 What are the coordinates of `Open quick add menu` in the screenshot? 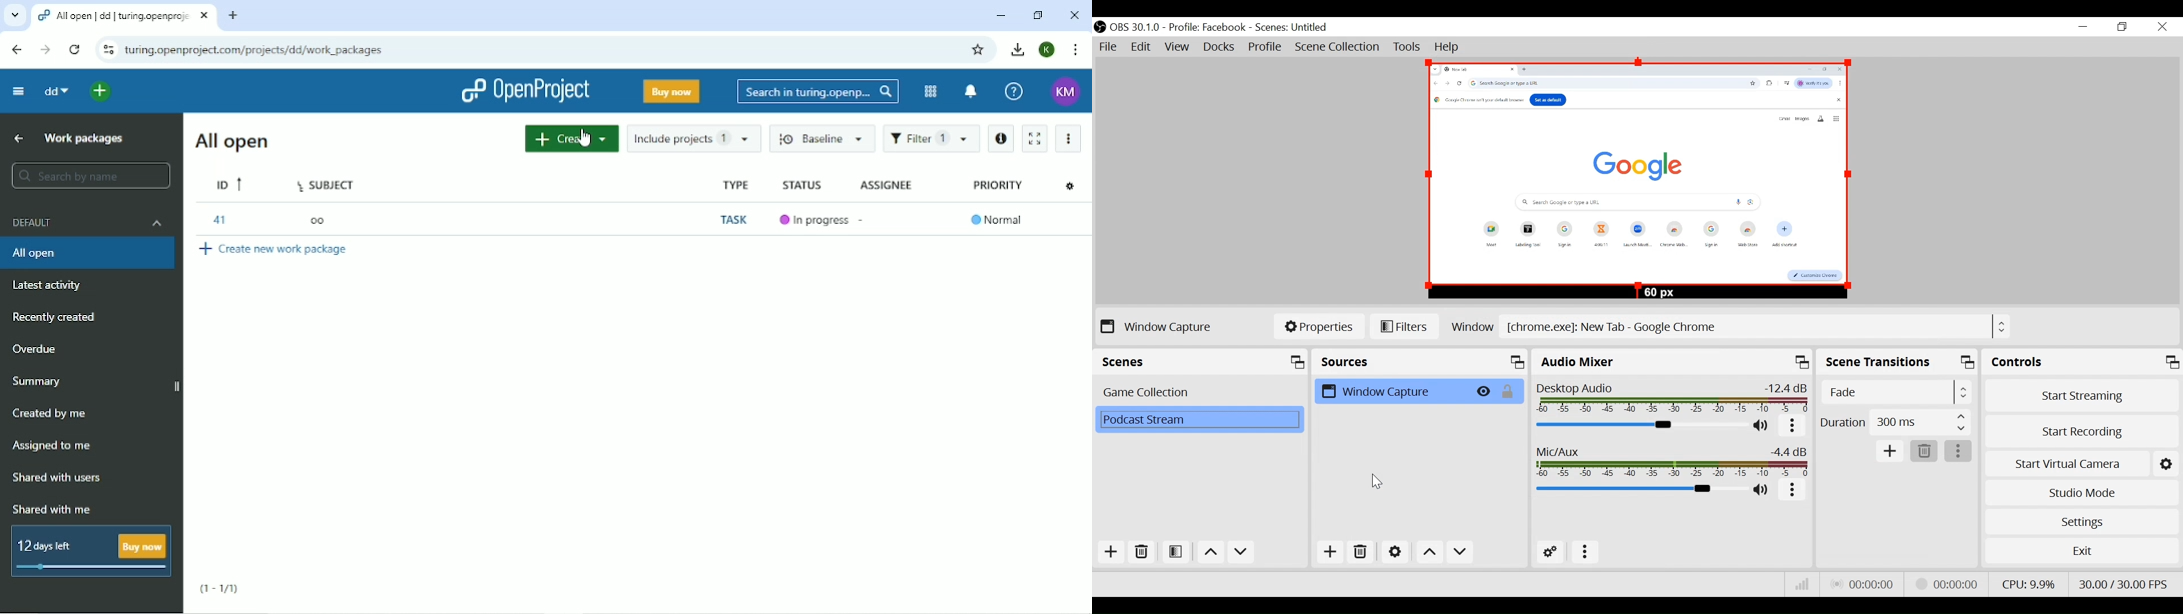 It's located at (102, 92).